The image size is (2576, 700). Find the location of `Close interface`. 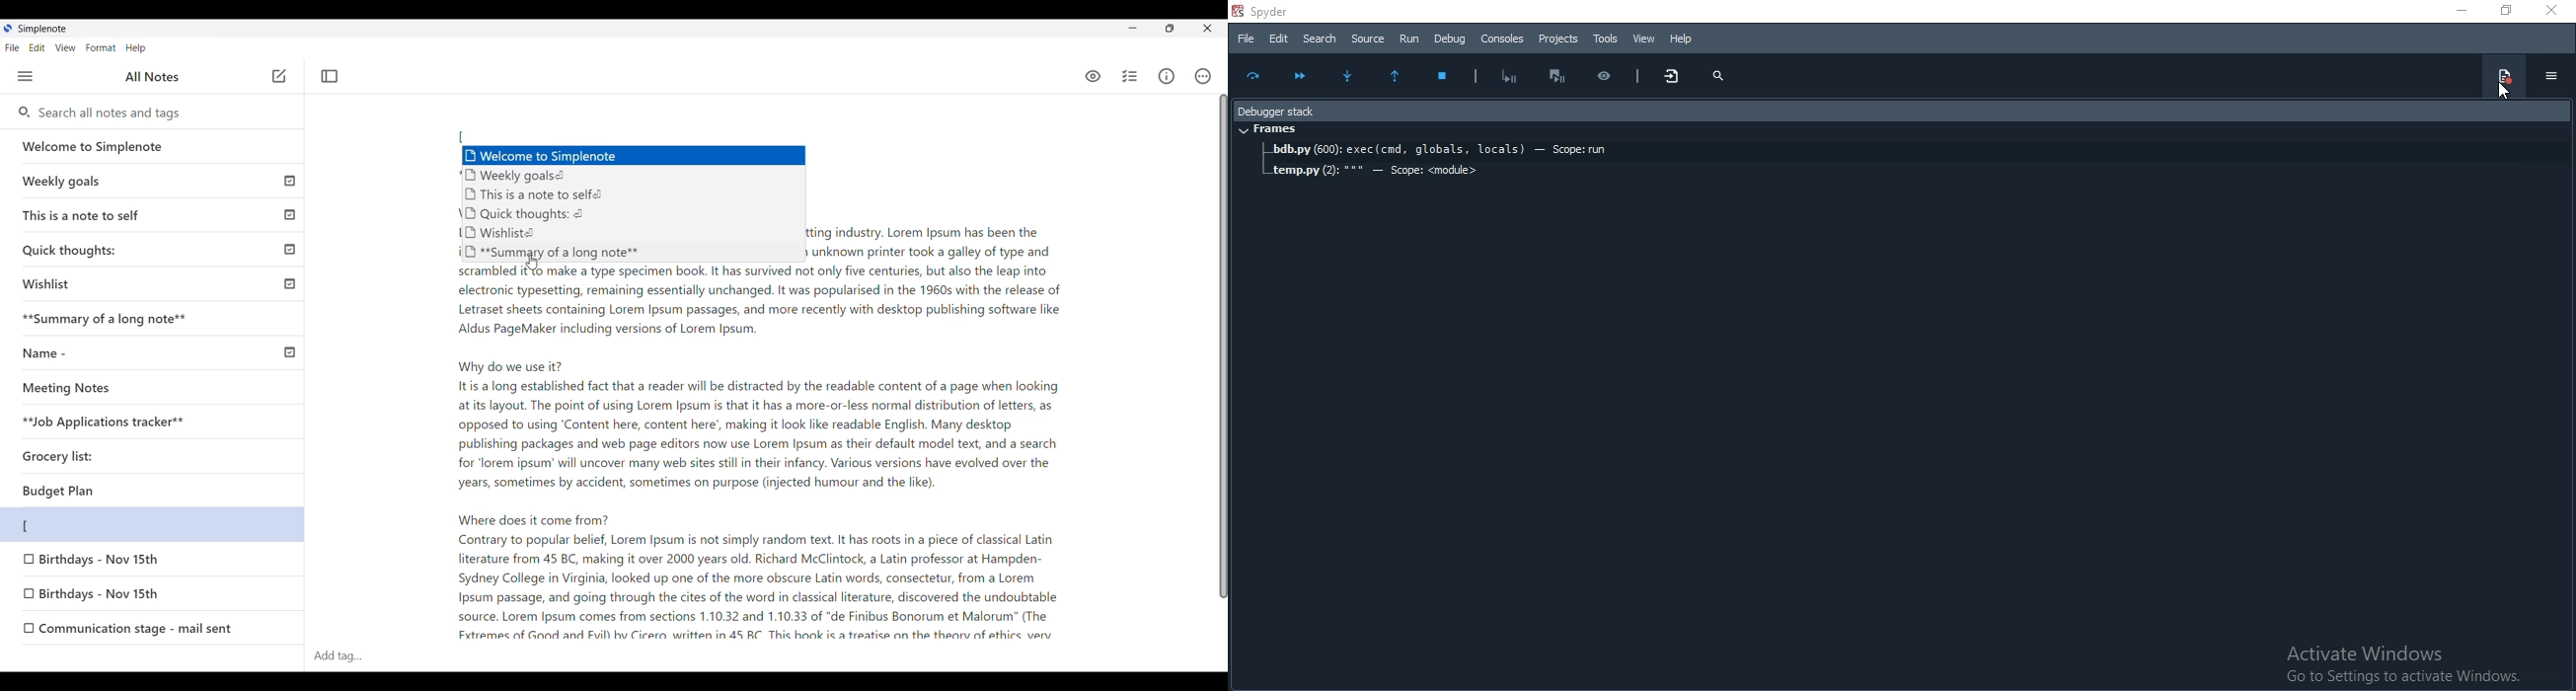

Close interface is located at coordinates (1207, 28).